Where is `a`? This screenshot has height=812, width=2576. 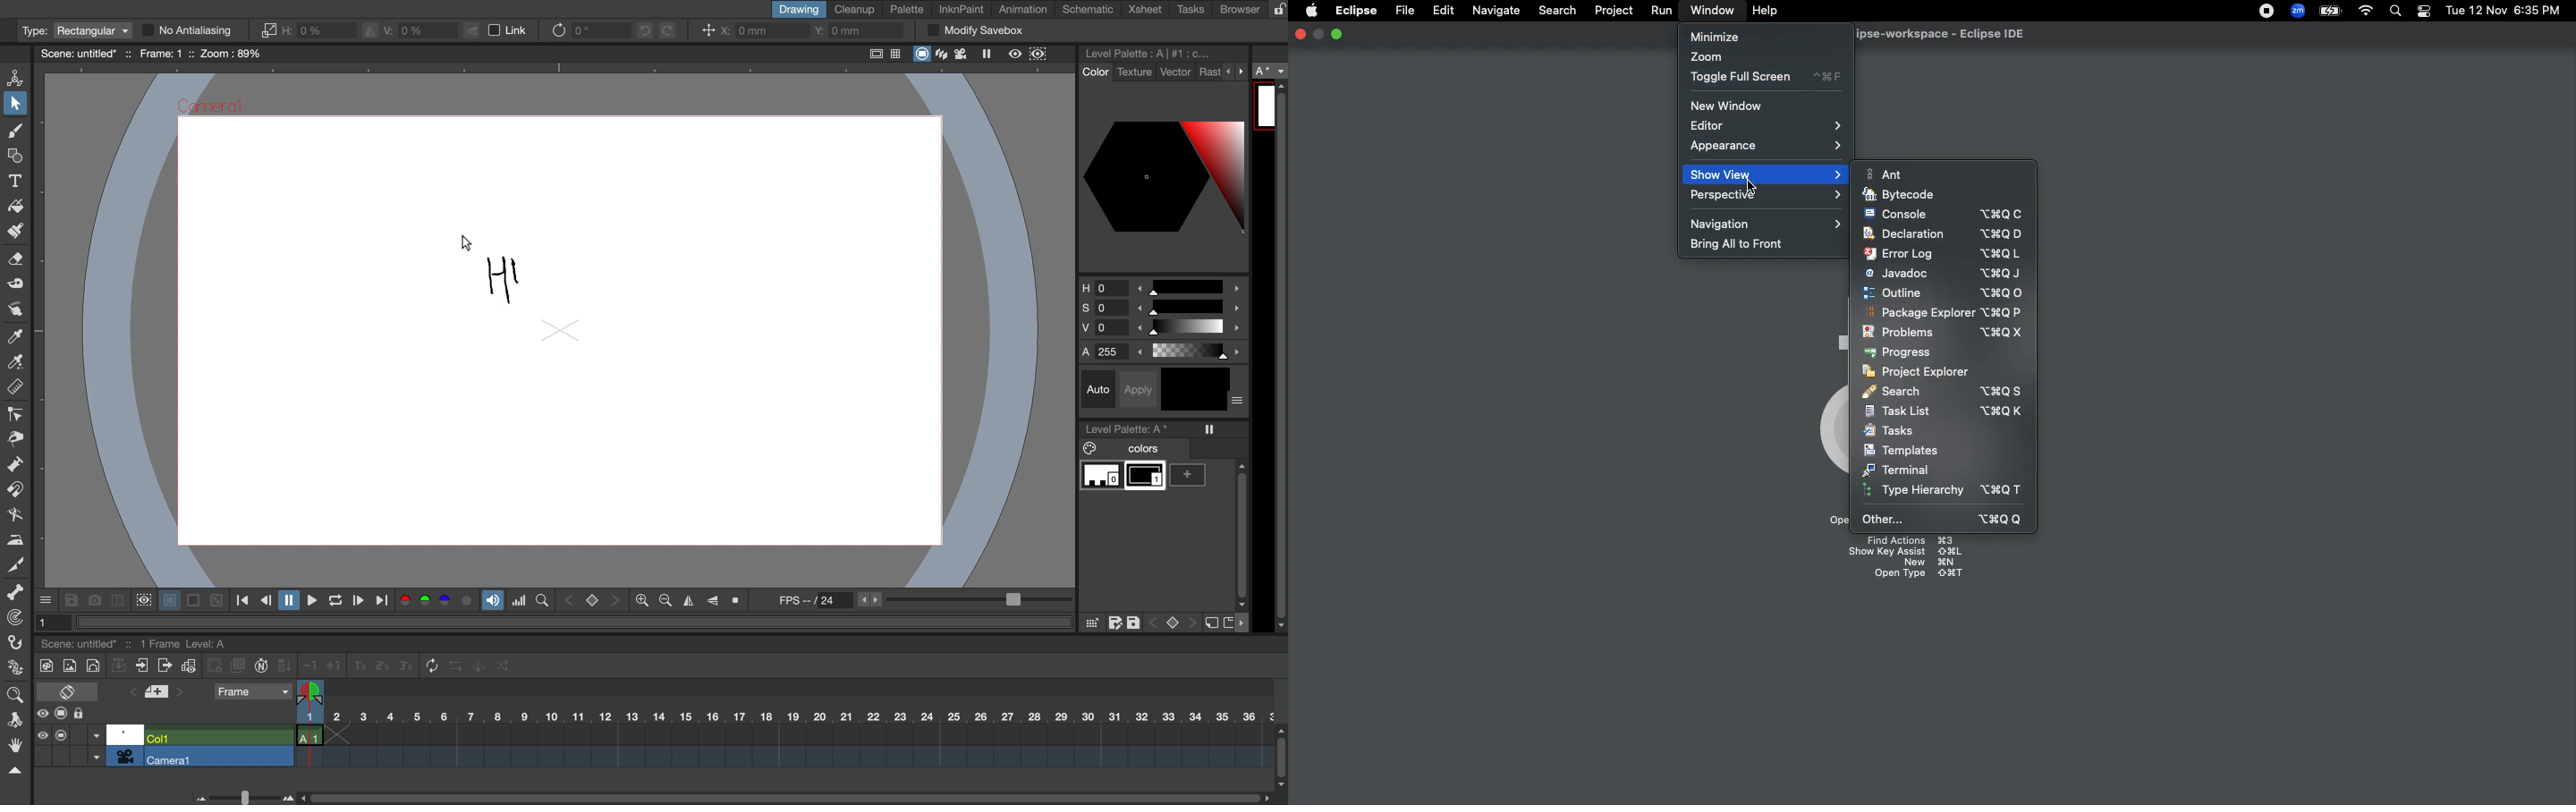 a is located at coordinates (1271, 71).